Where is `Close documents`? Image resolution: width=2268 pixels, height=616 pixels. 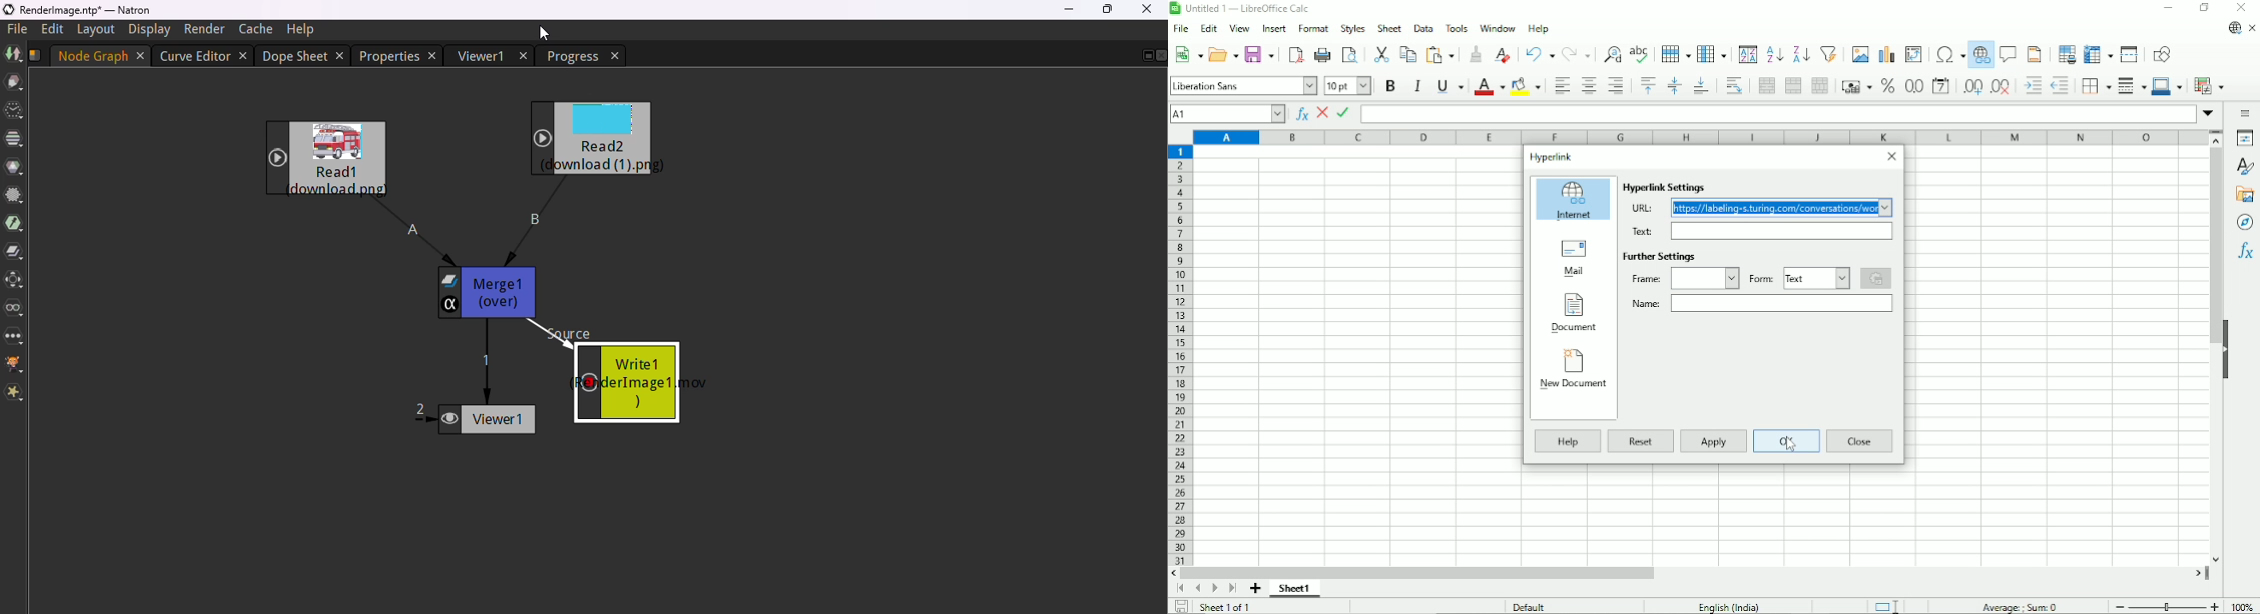 Close documents is located at coordinates (2252, 29).